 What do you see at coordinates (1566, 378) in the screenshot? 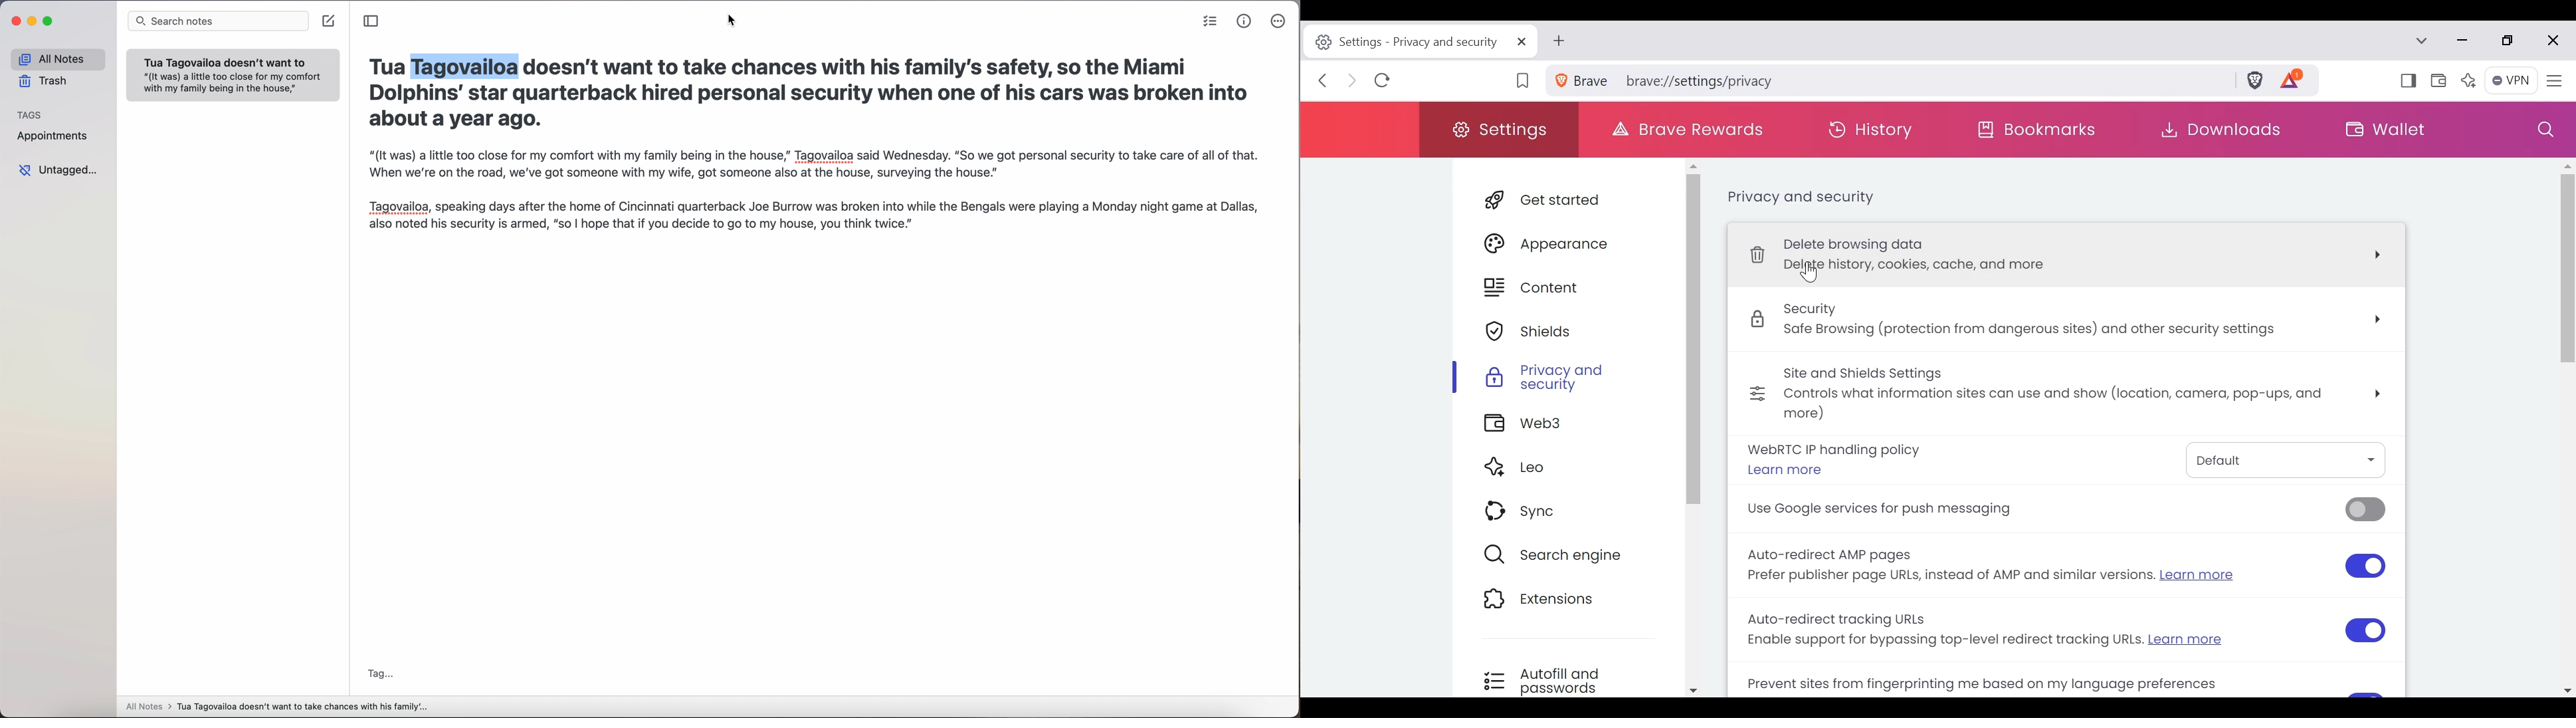
I see `Privacy and Security` at bounding box center [1566, 378].